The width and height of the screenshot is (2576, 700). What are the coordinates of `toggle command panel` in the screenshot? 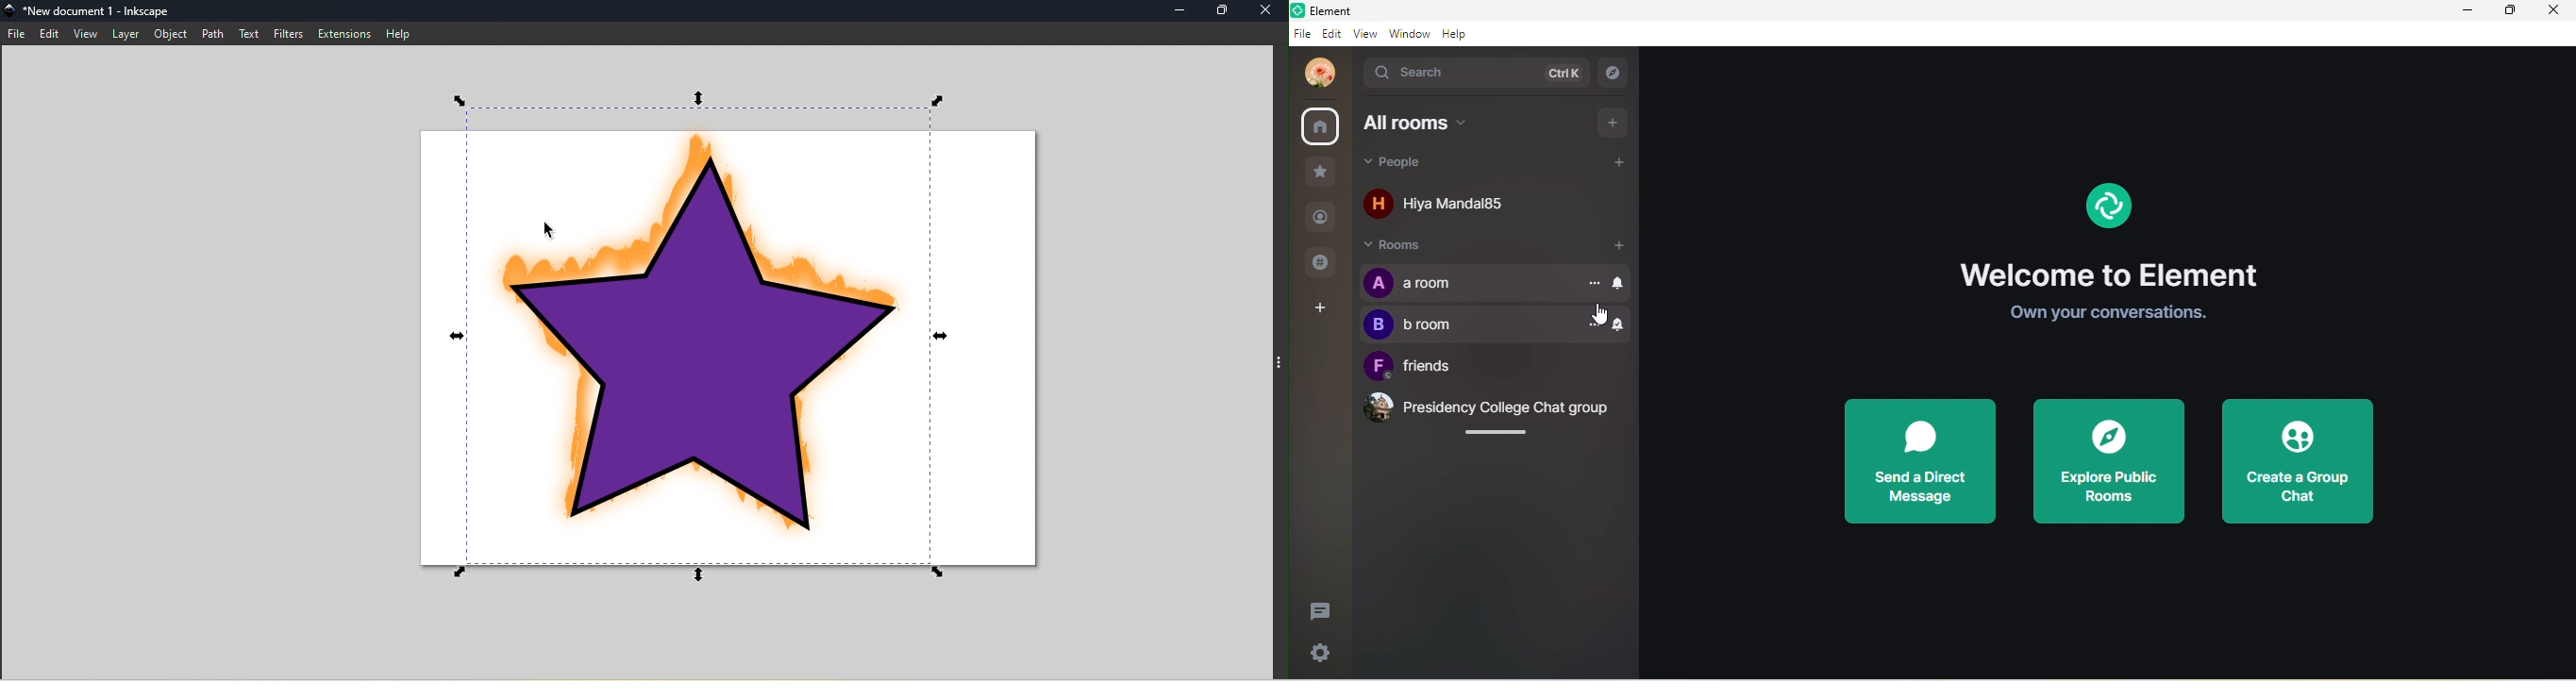 It's located at (1278, 359).